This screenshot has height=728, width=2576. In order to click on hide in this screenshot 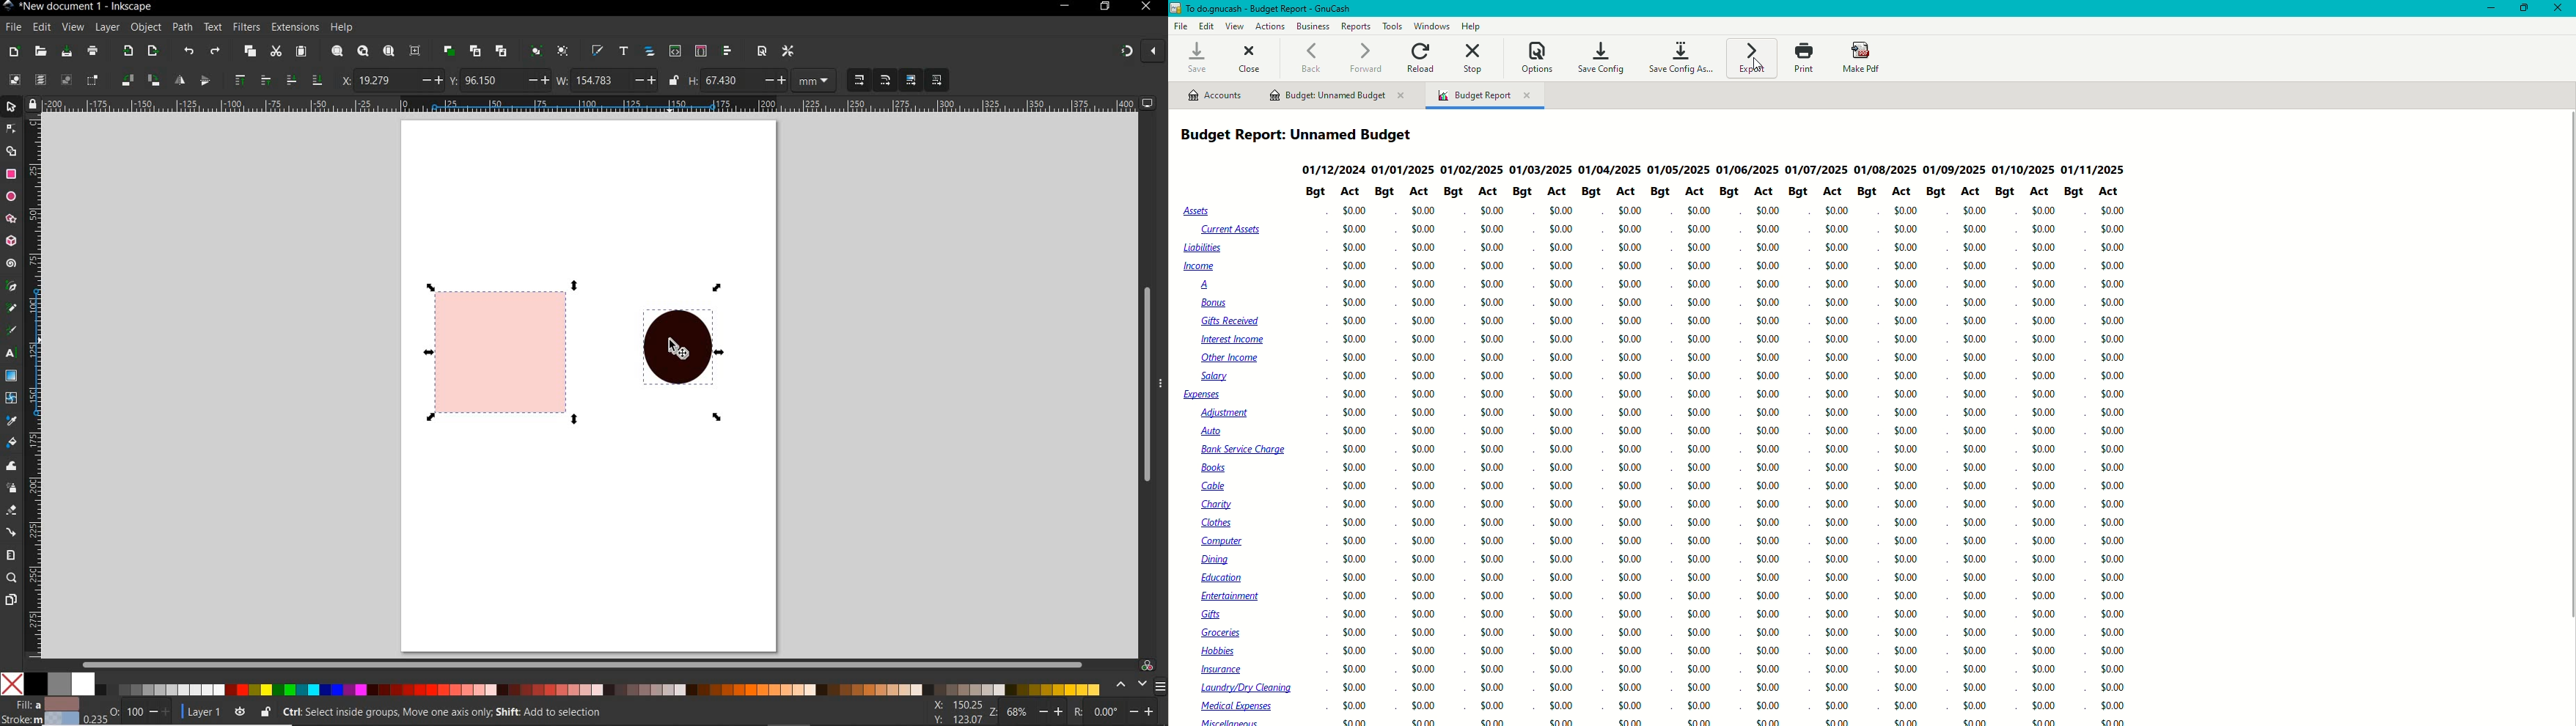, I will do `click(1161, 382)`.